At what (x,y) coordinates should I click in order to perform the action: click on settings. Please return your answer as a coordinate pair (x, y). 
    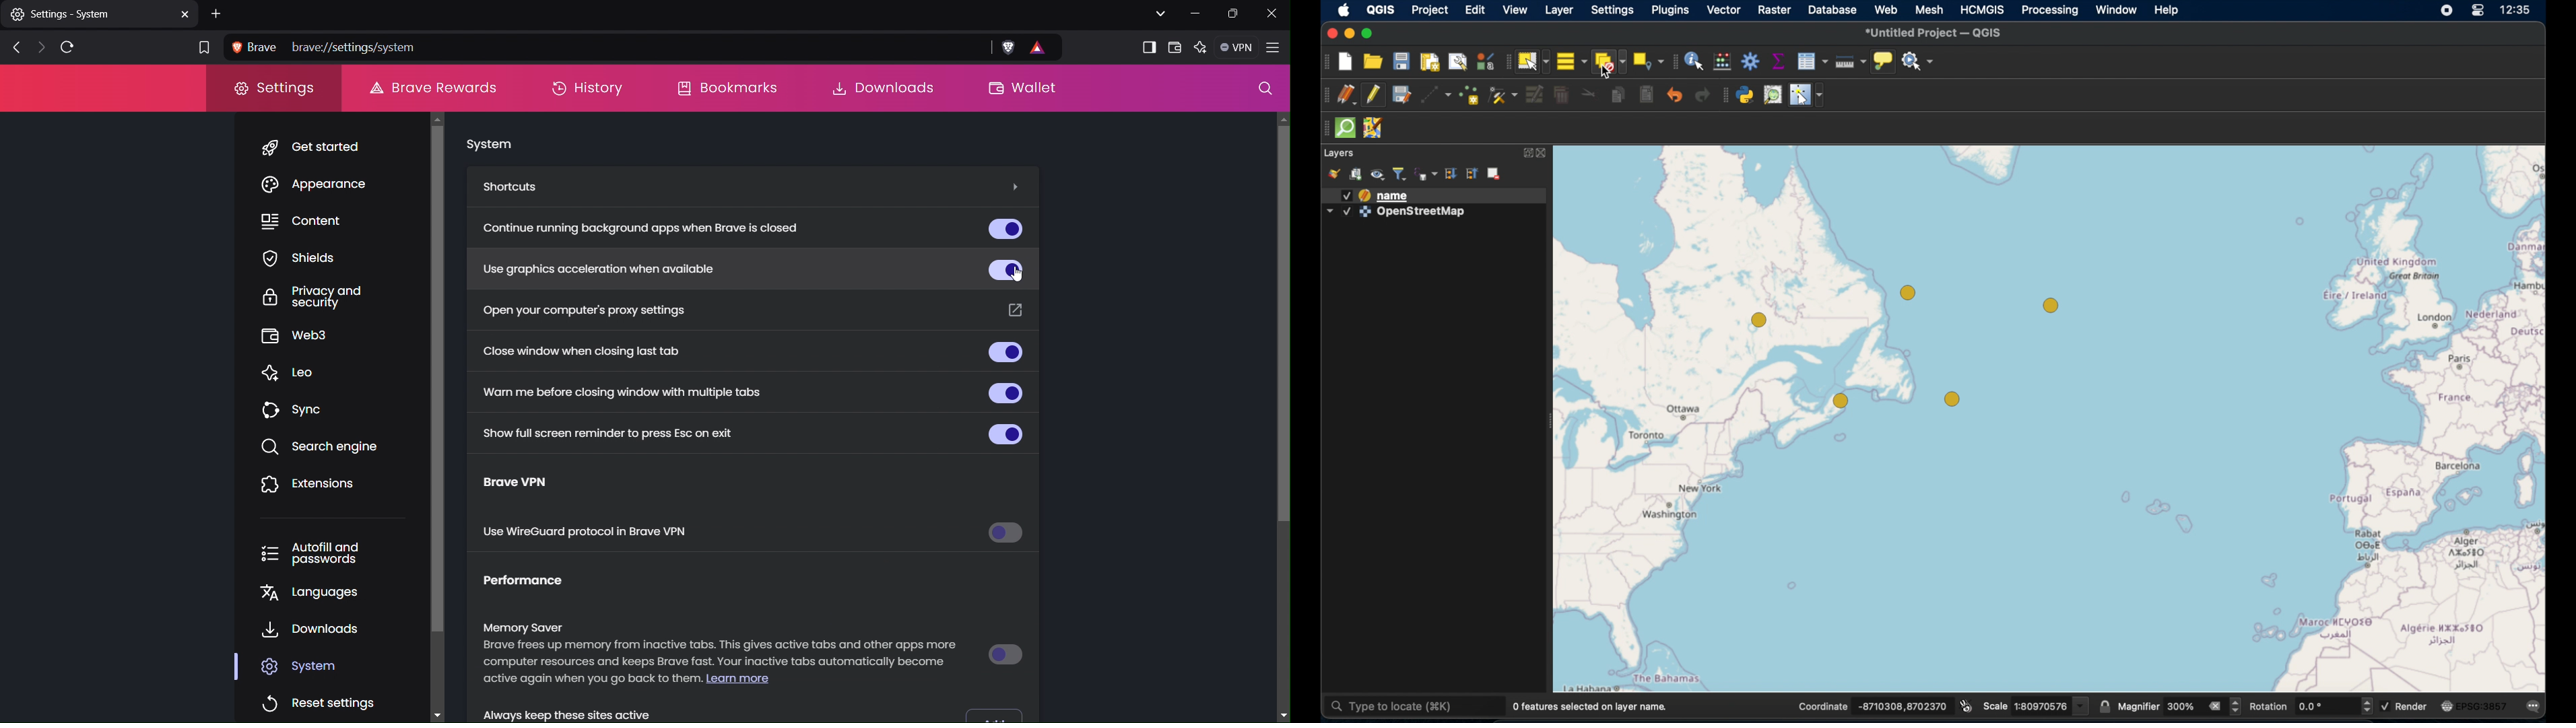
    Looking at the image, I should click on (1613, 13).